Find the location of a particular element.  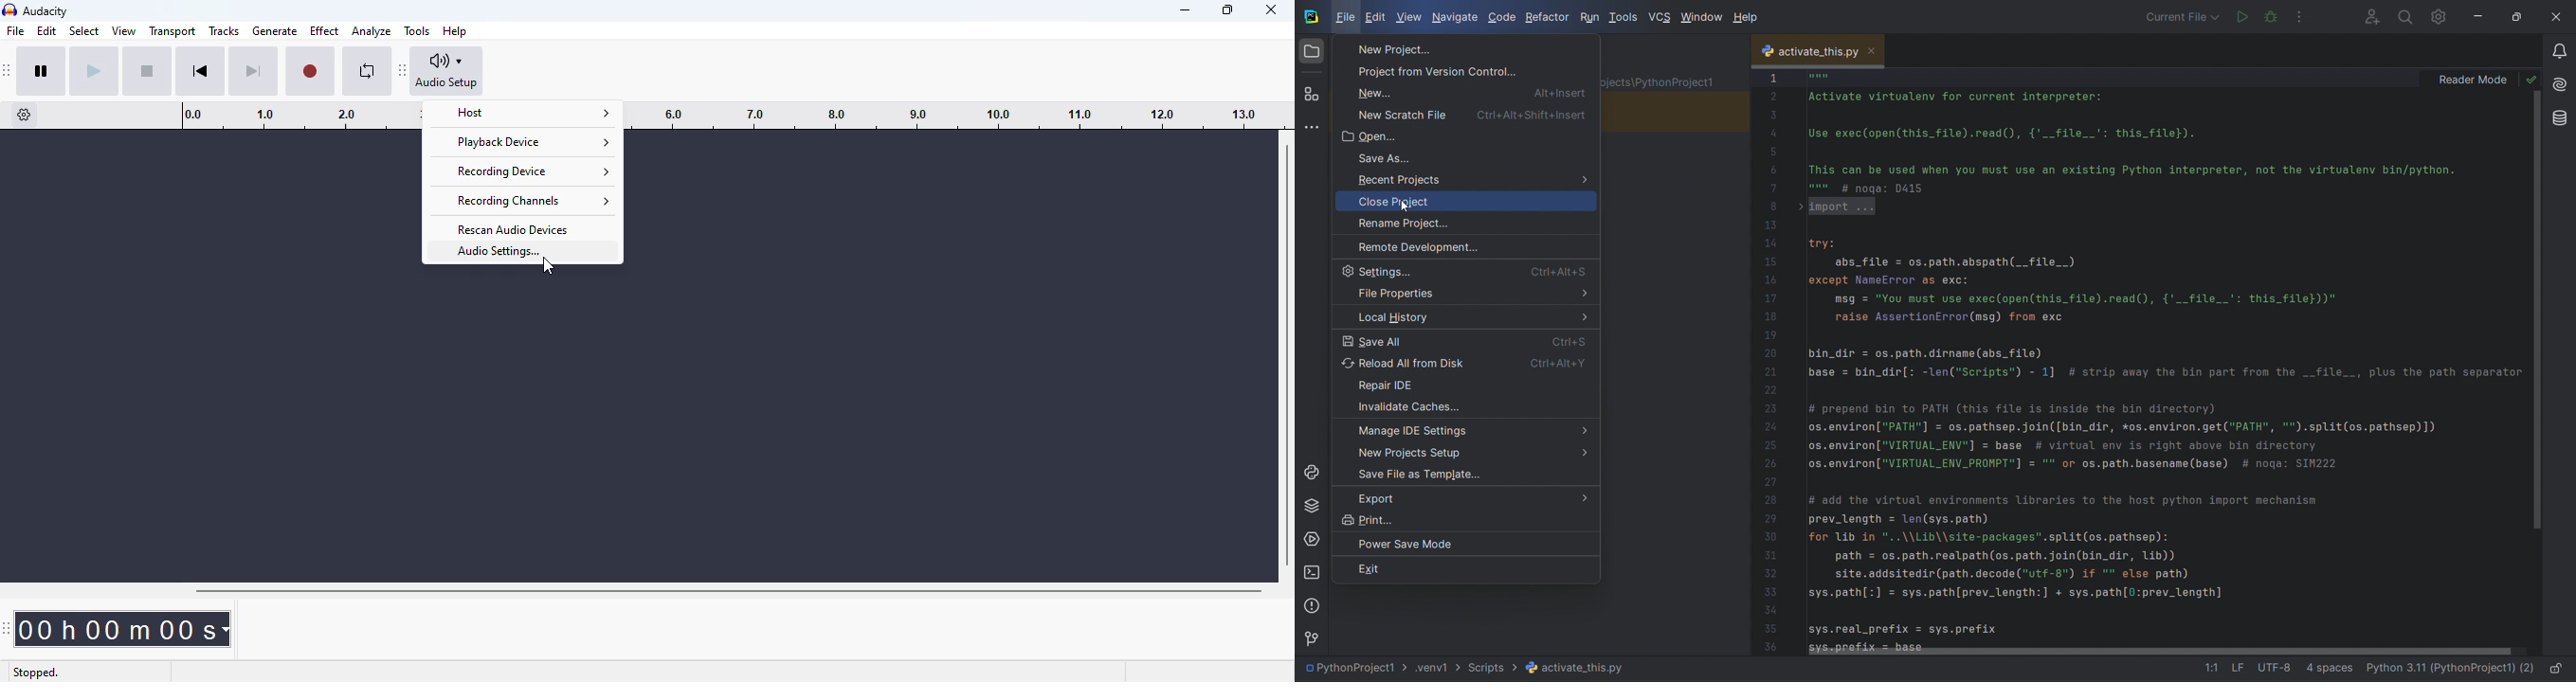

tool window is located at coordinates (1311, 127).